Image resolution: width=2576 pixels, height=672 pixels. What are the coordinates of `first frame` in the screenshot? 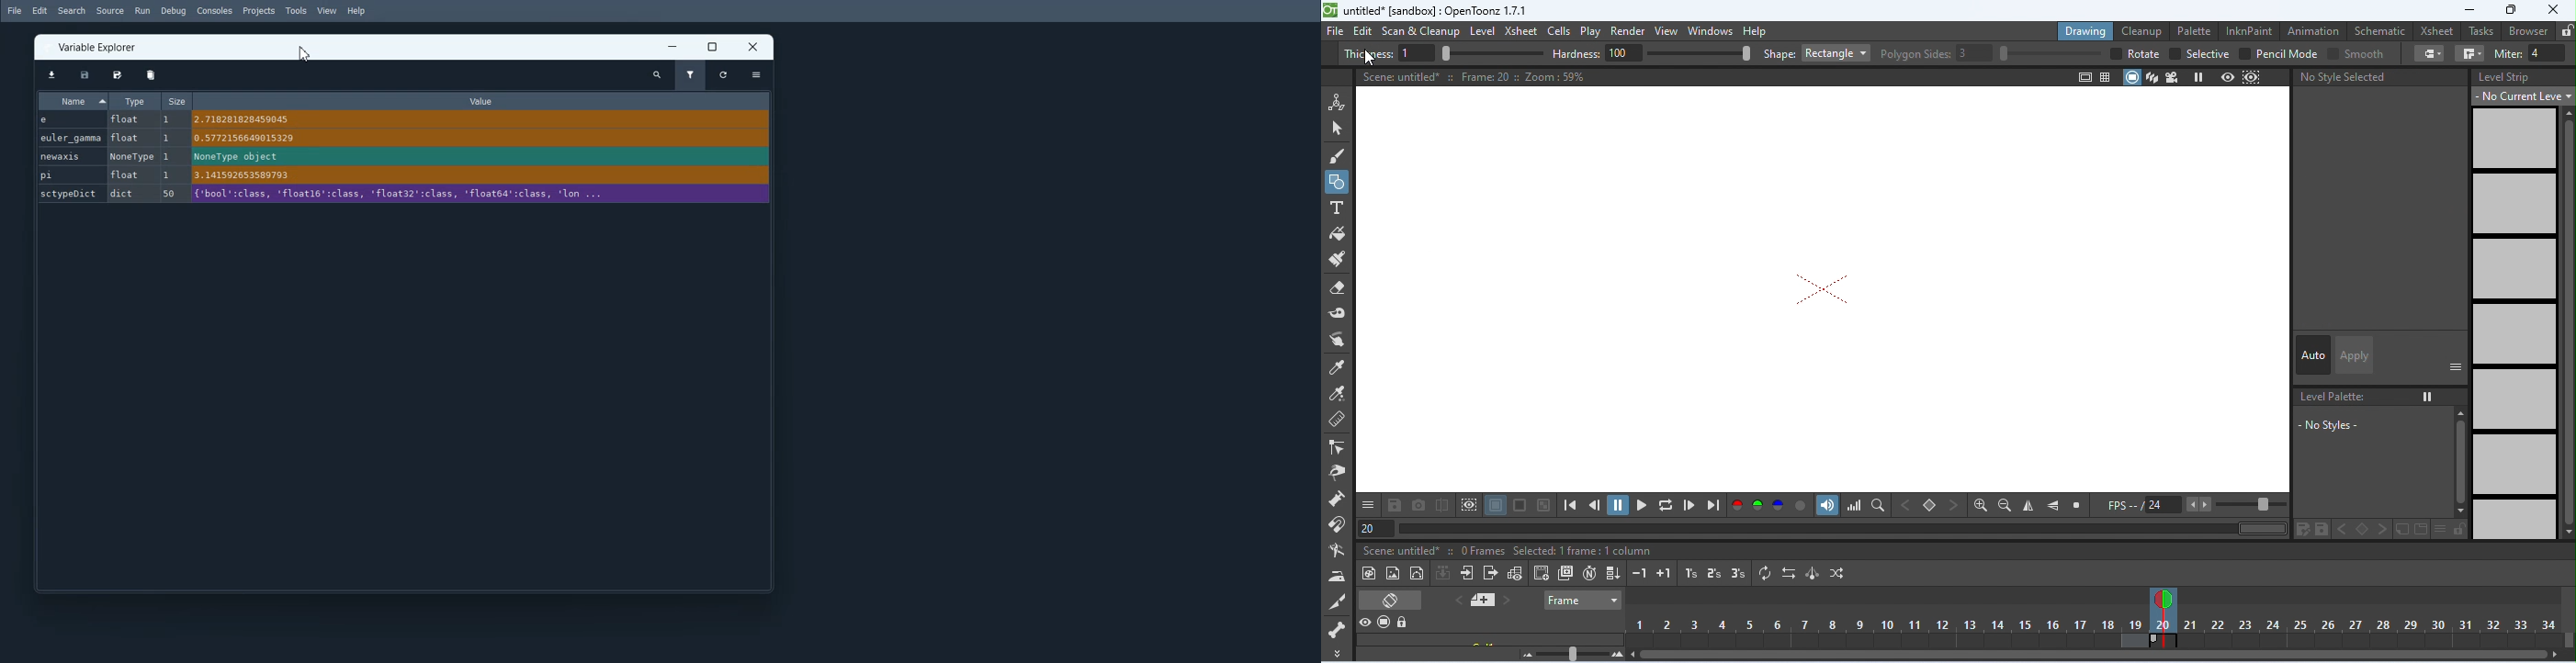 It's located at (1569, 506).